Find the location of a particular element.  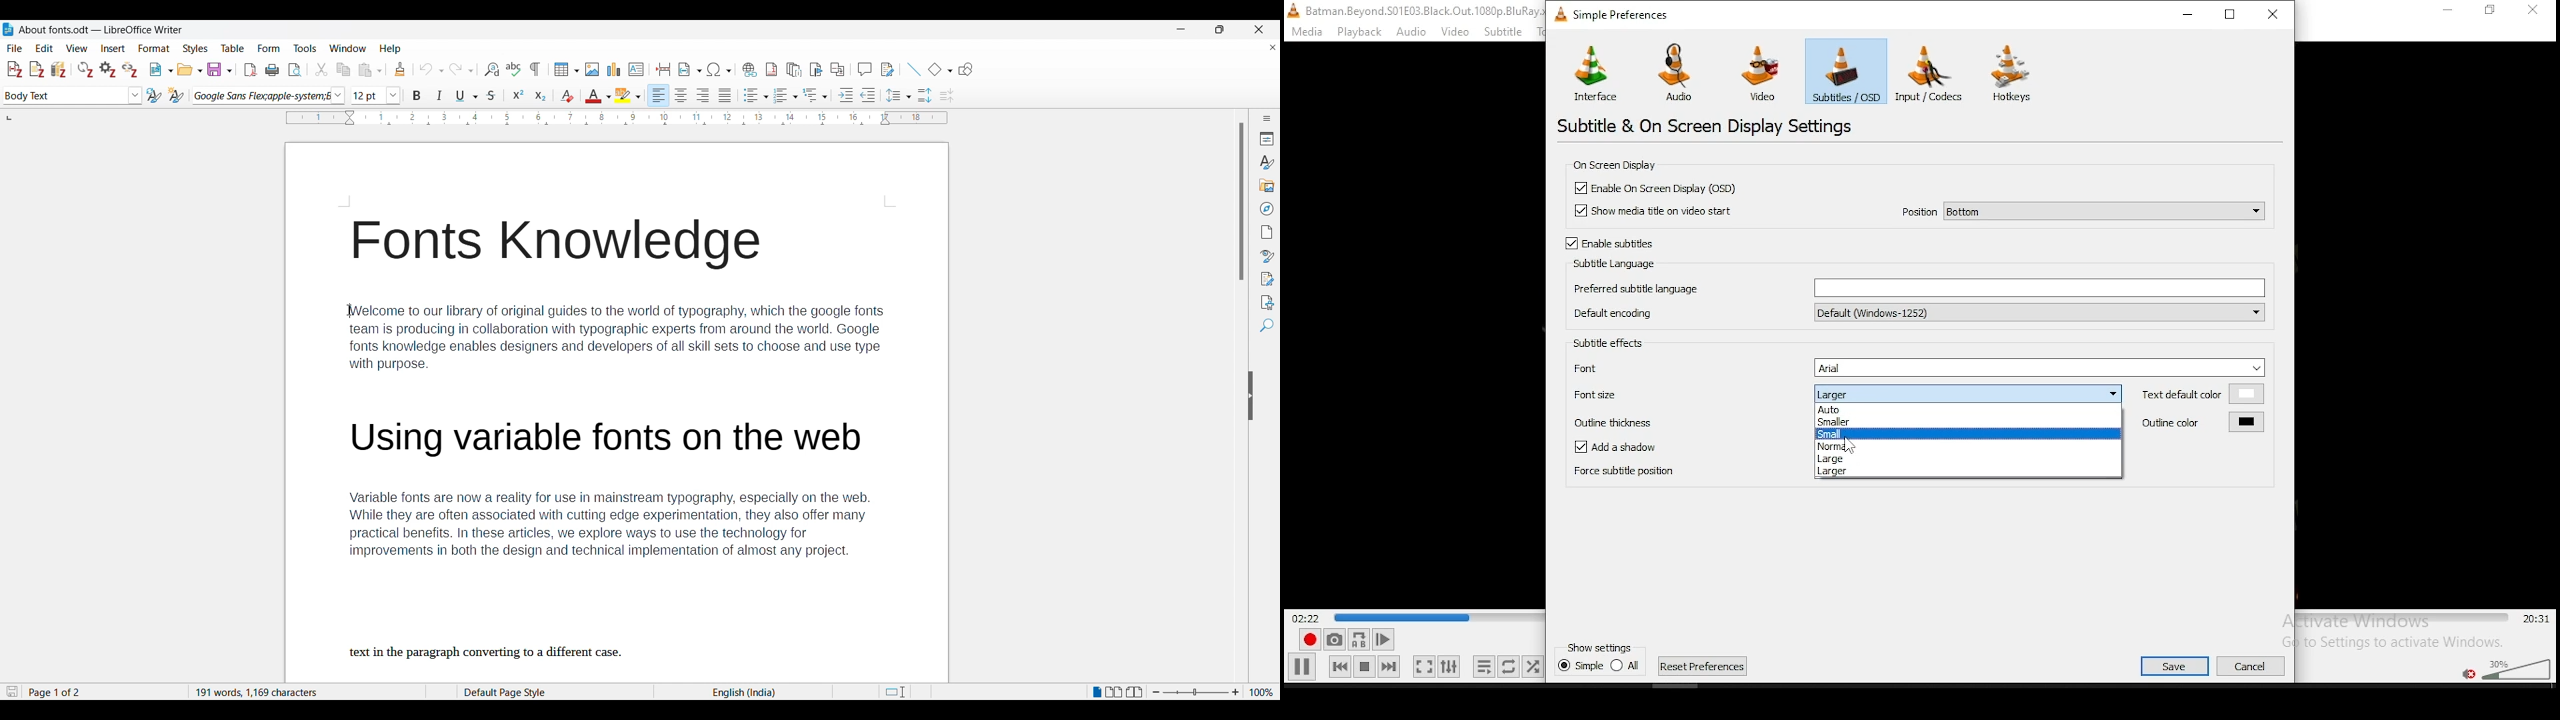

Insert footnote is located at coordinates (771, 69).